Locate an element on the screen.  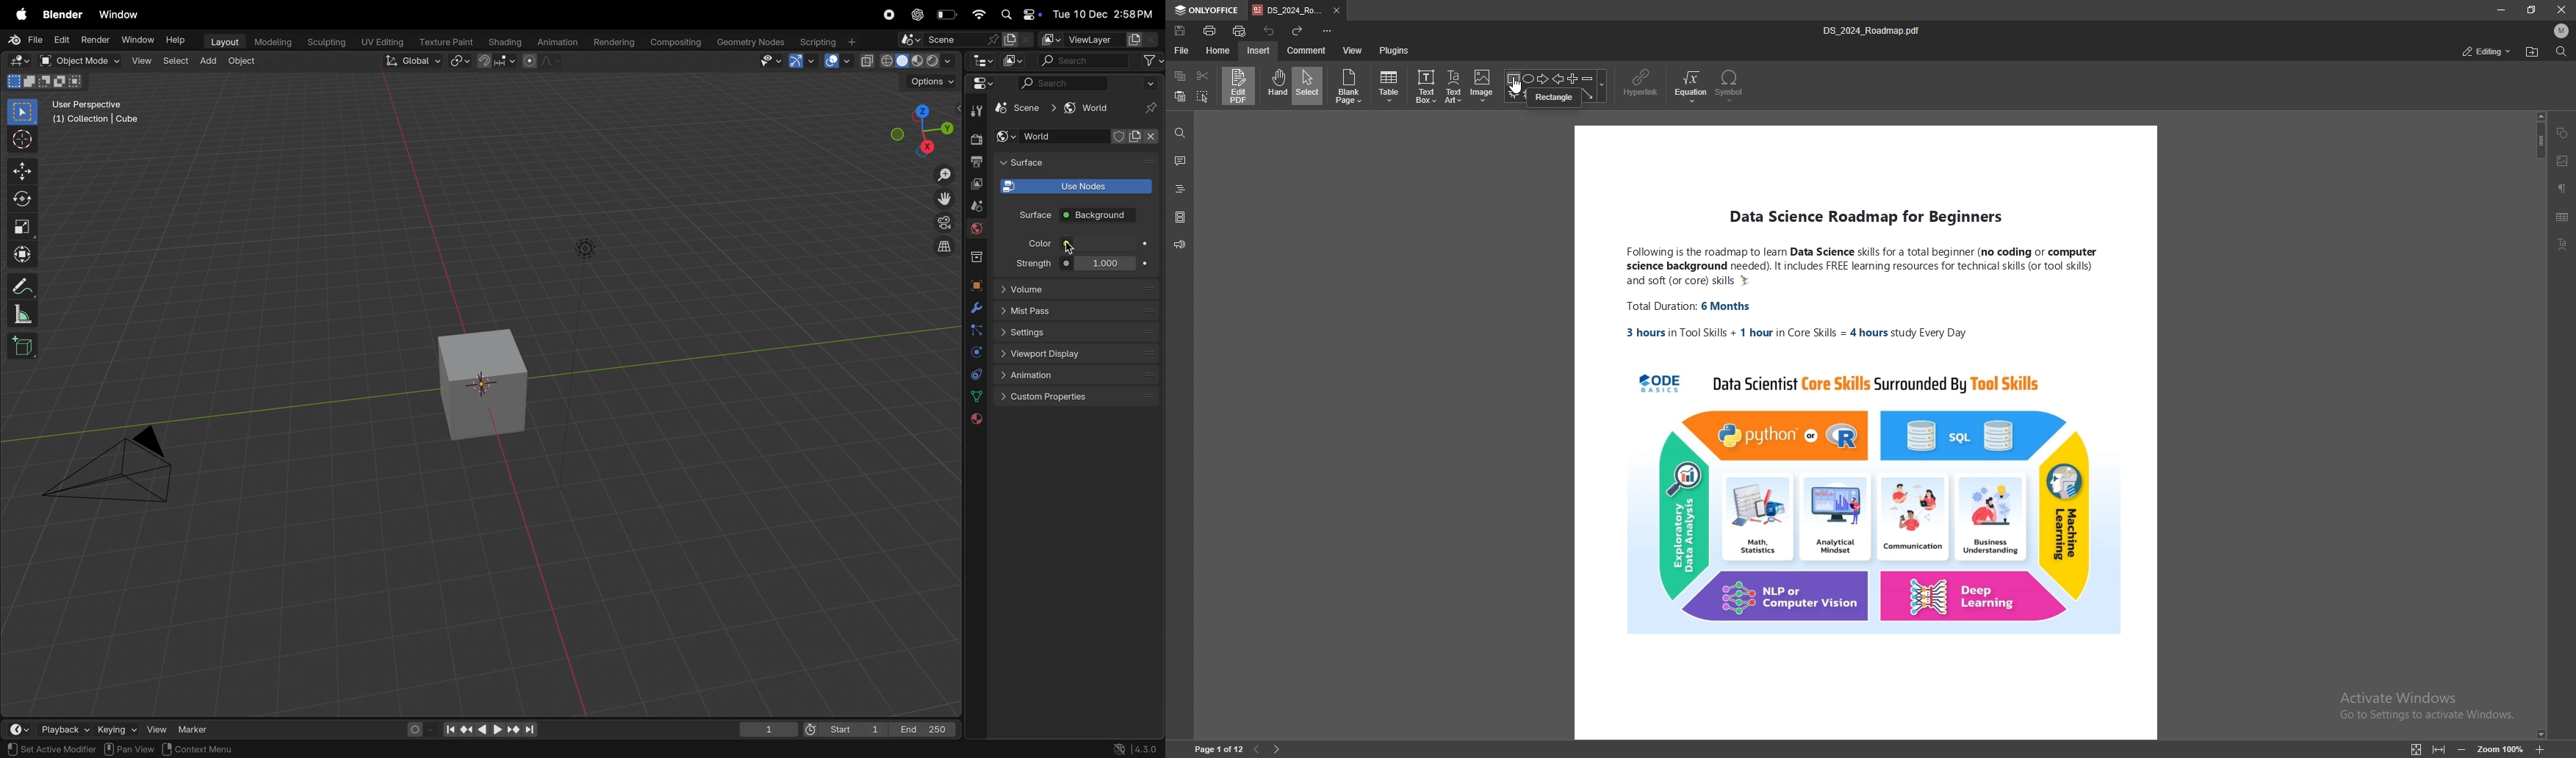
Visibility is located at coordinates (772, 62).